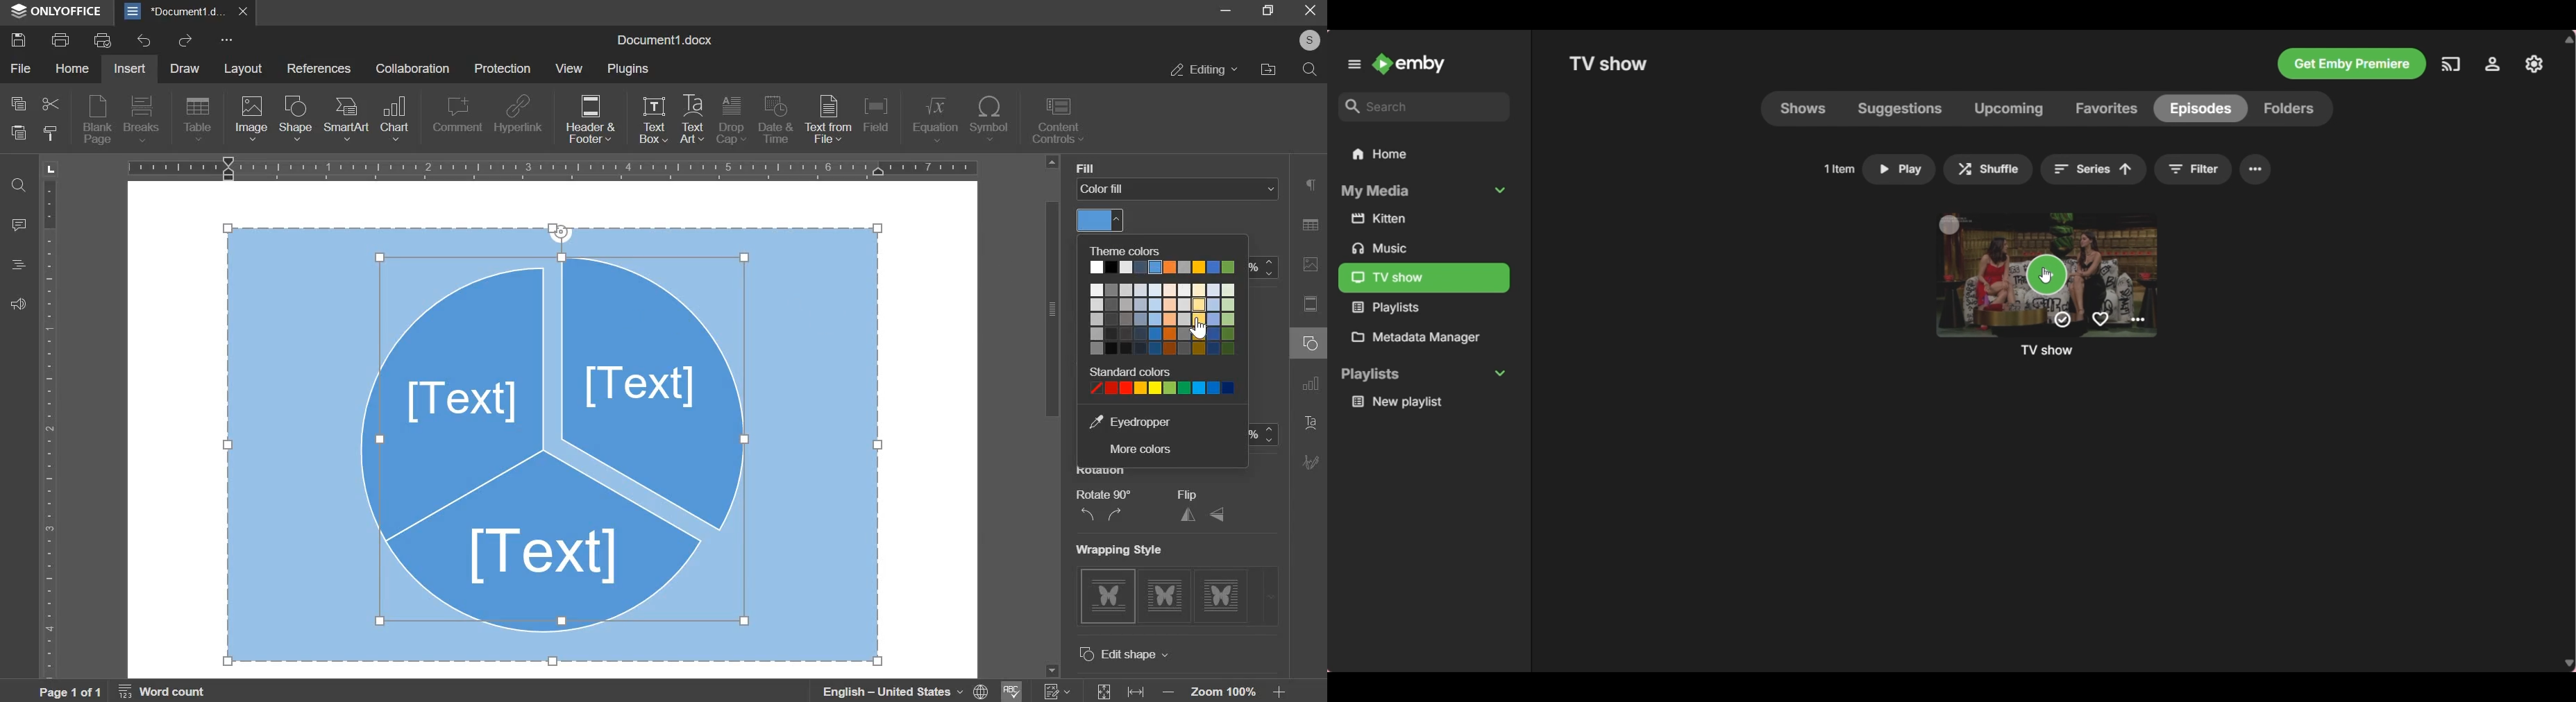 The image size is (2576, 728). What do you see at coordinates (130, 69) in the screenshot?
I see `insert` at bounding box center [130, 69].